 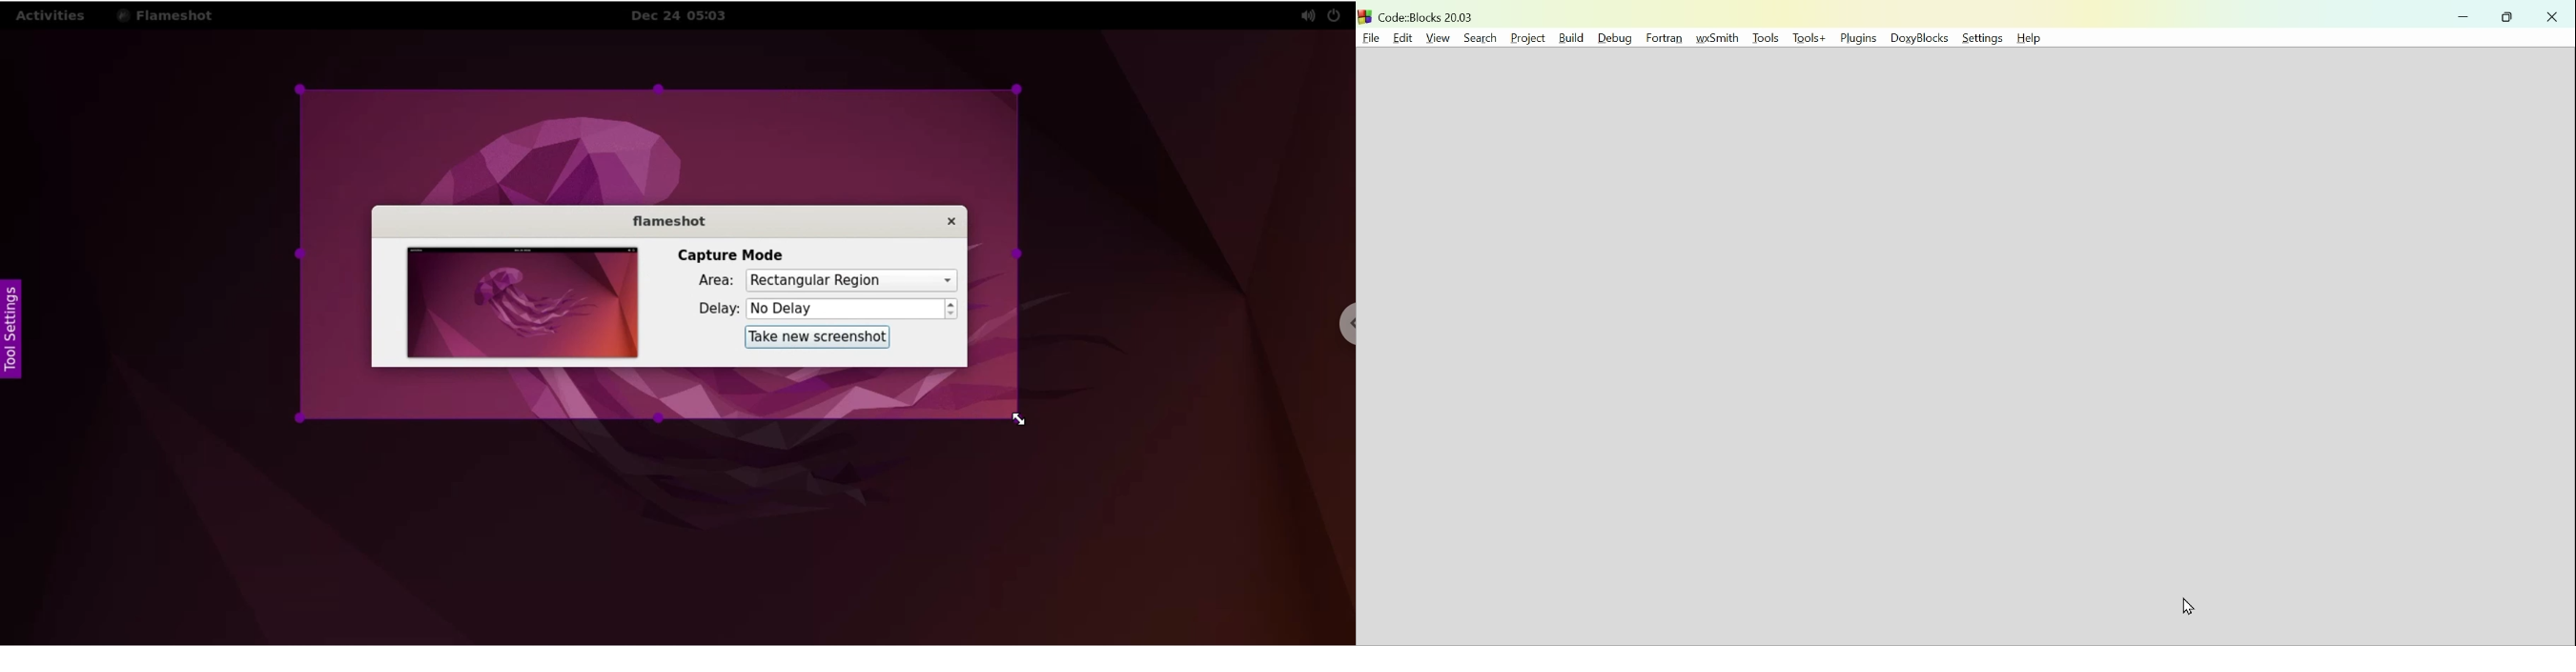 I want to click on Tools, so click(x=1767, y=38).